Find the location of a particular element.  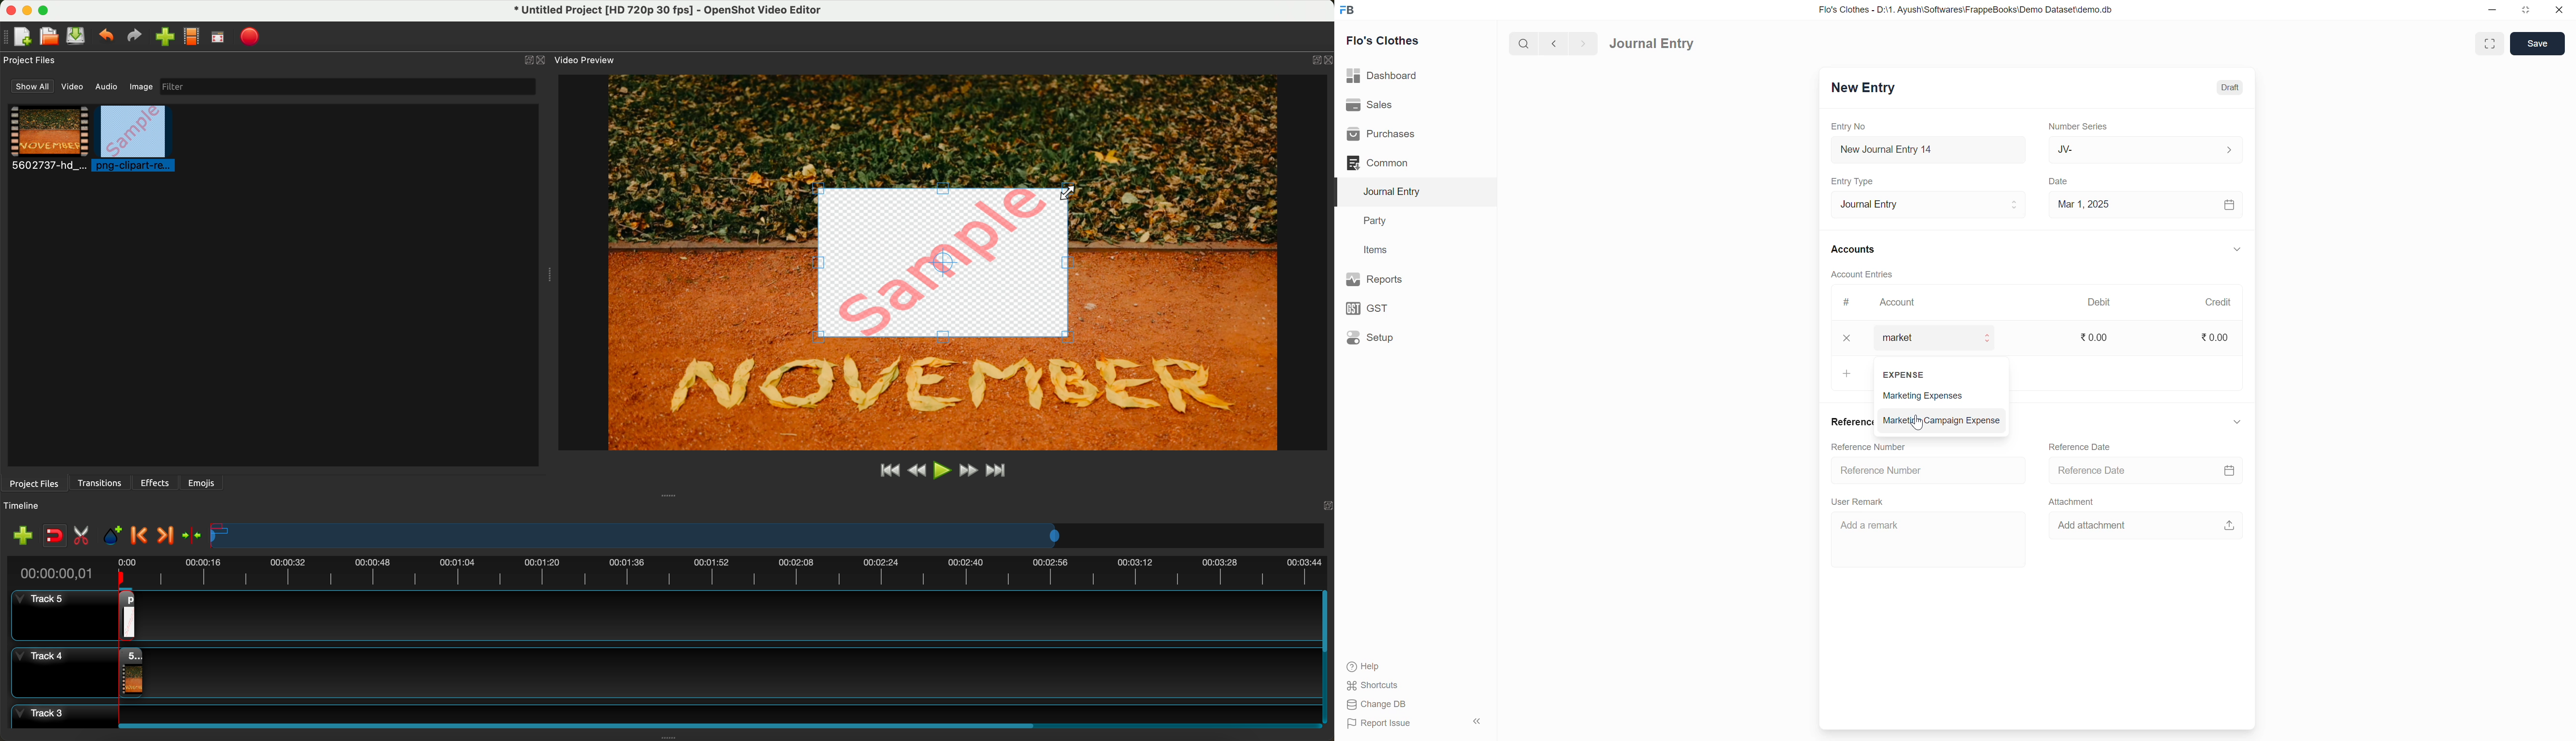

Window Expanding is located at coordinates (670, 495).